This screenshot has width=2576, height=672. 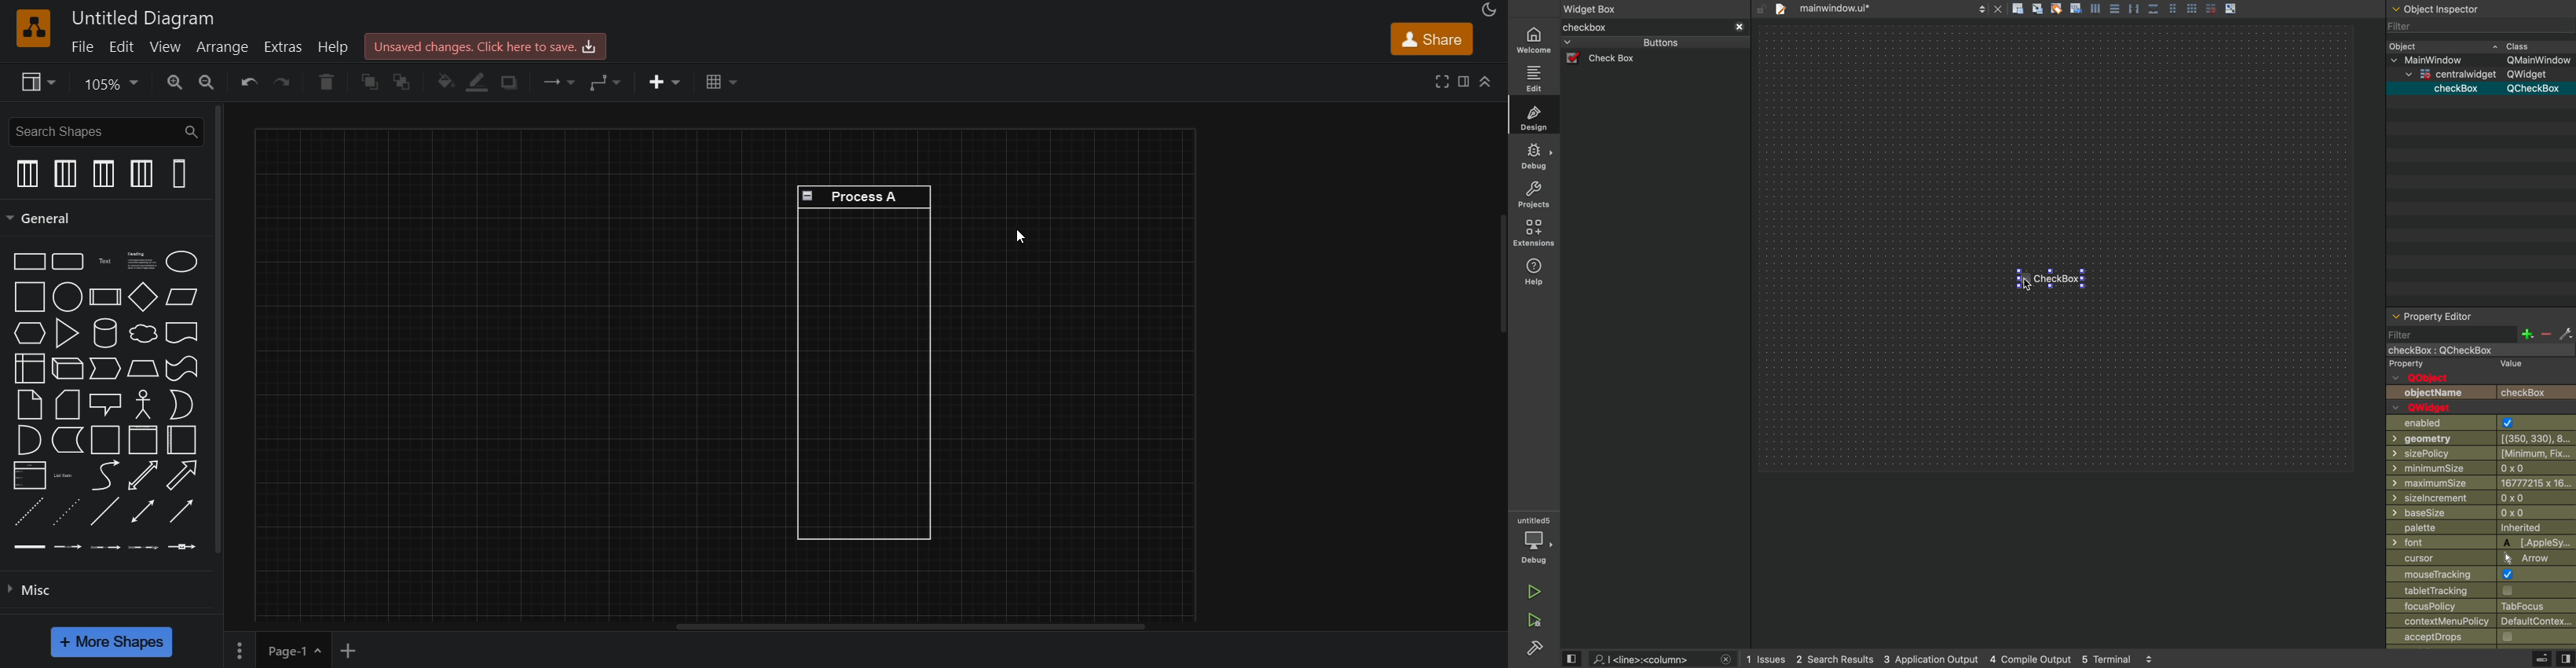 What do you see at coordinates (719, 81) in the screenshot?
I see `table` at bounding box center [719, 81].